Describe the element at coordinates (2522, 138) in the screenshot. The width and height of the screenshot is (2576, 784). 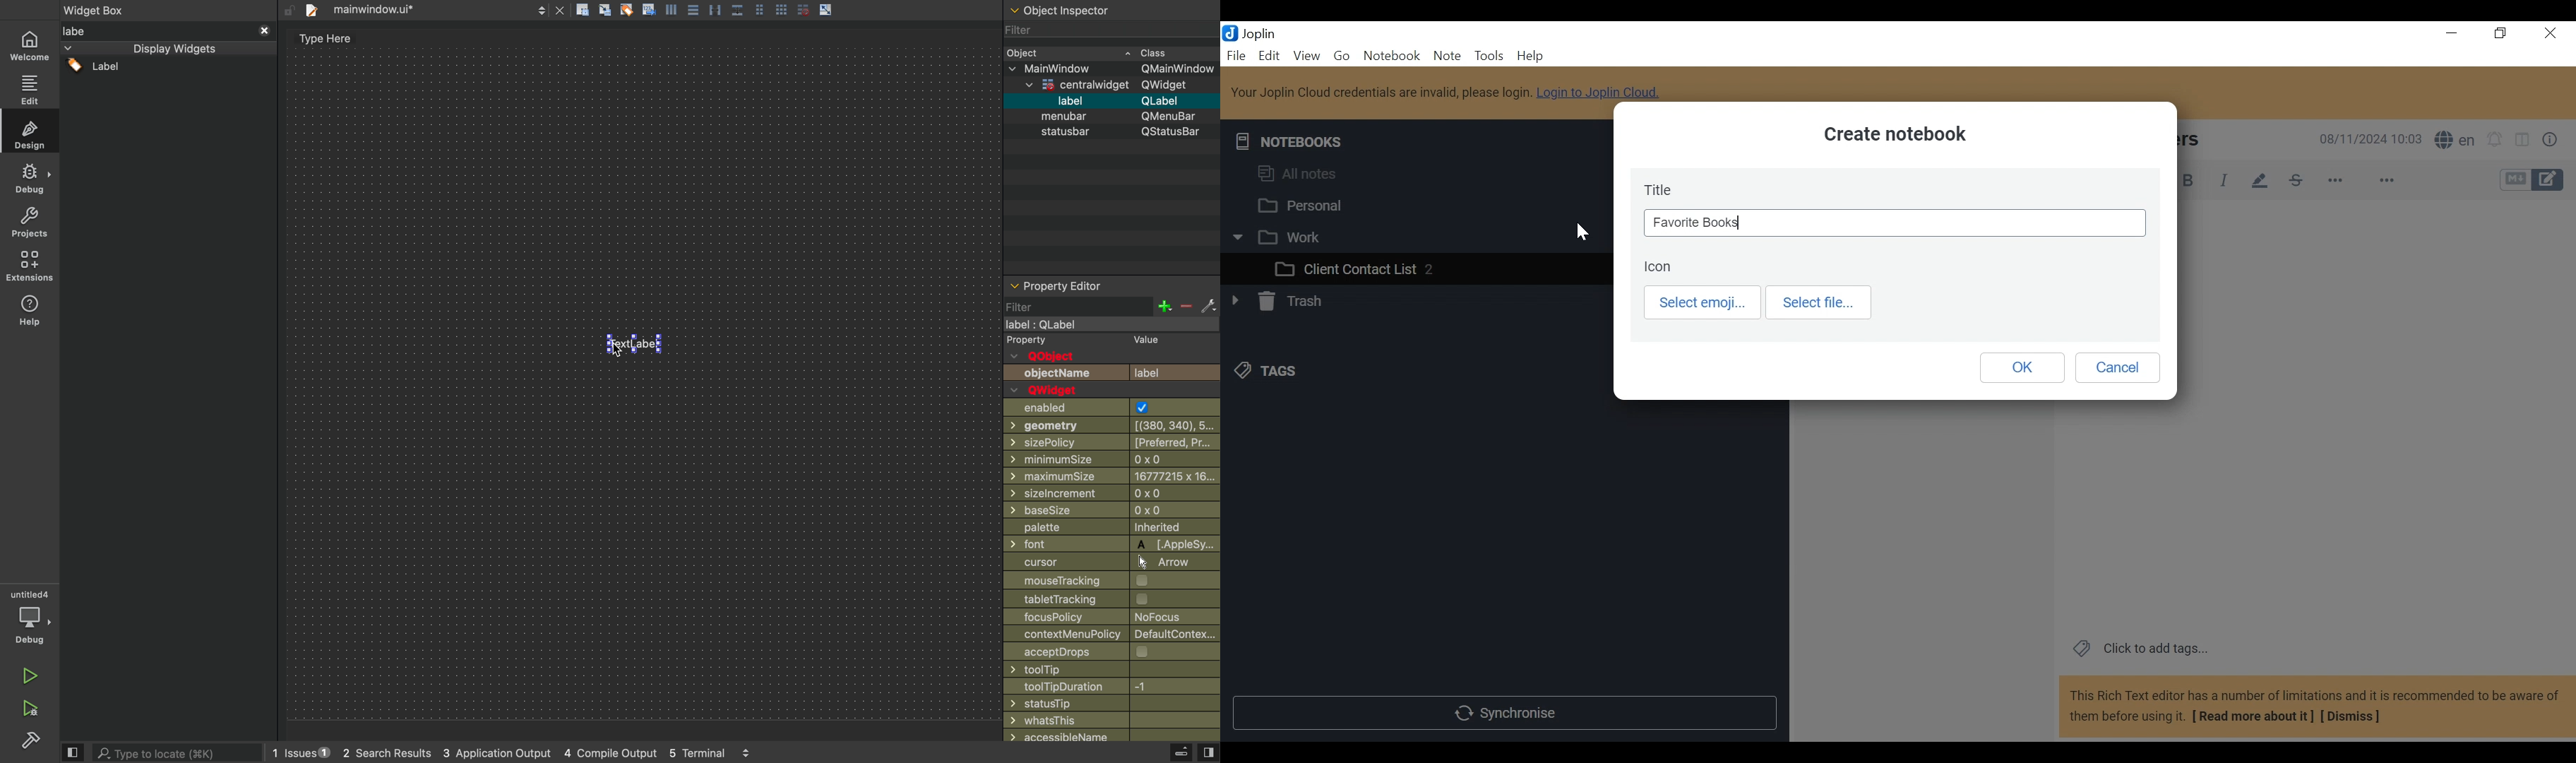
I see `Toggle editor layout` at that location.